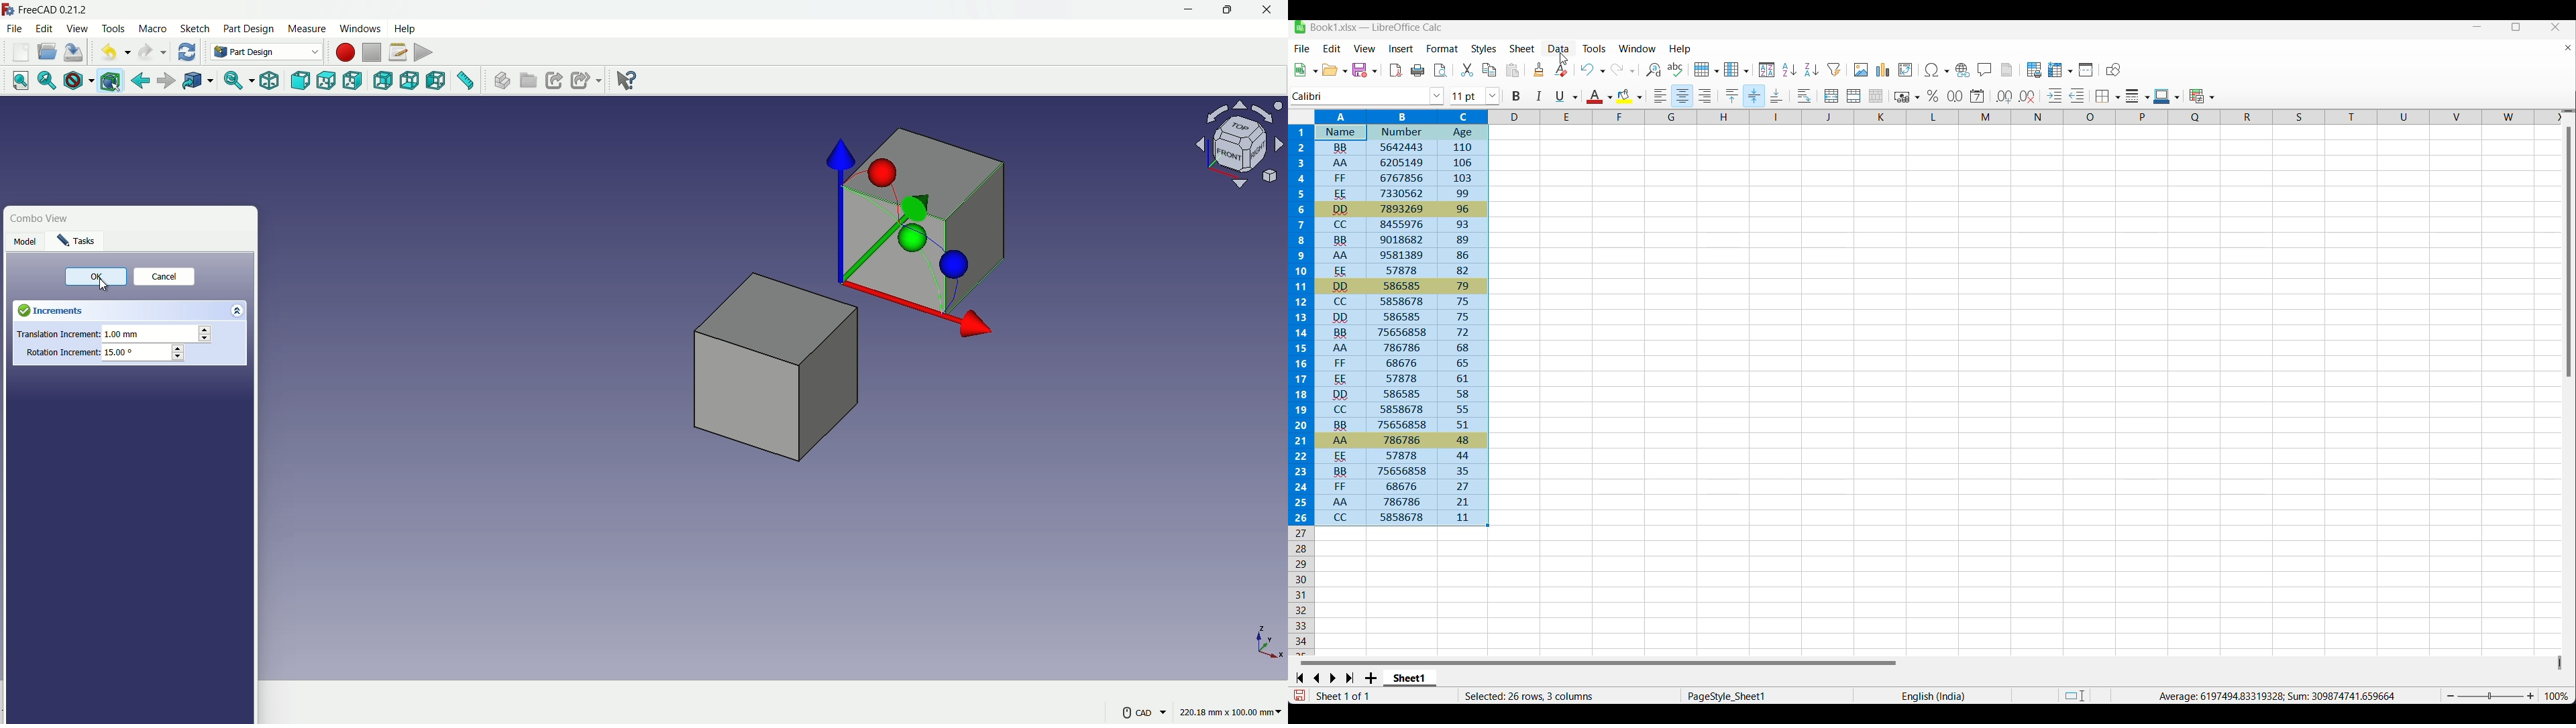  What do you see at coordinates (1936, 70) in the screenshot?
I see `Special character options` at bounding box center [1936, 70].